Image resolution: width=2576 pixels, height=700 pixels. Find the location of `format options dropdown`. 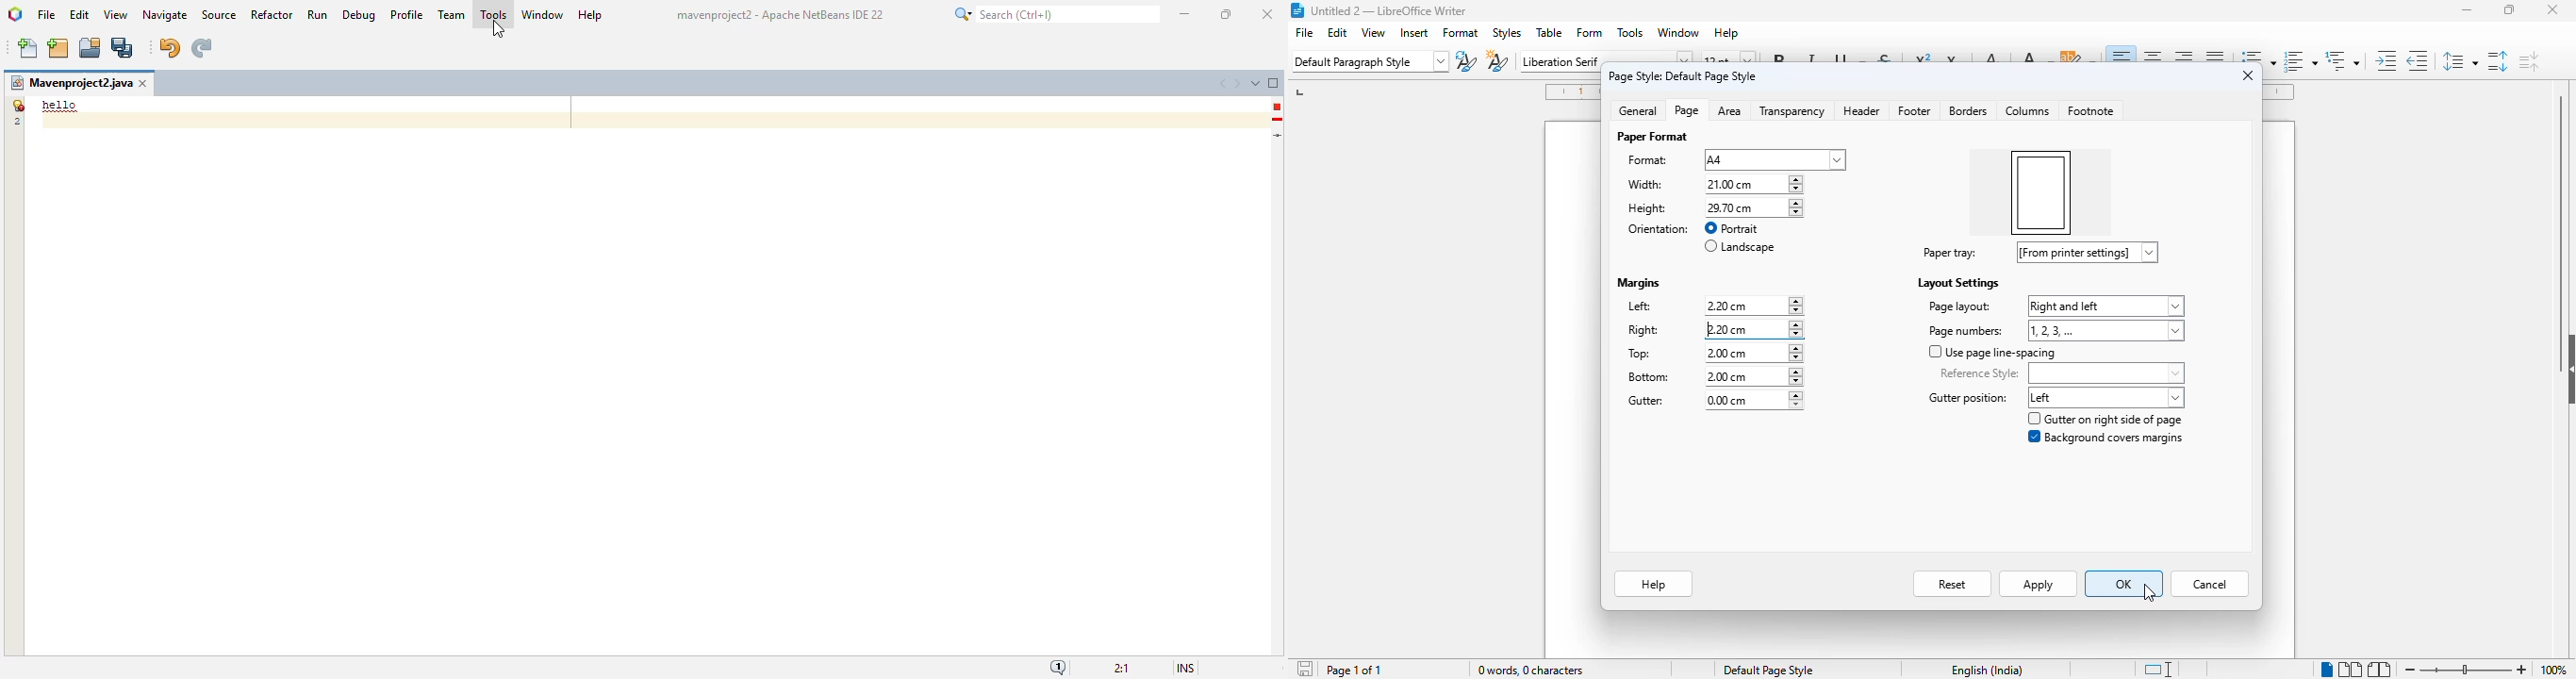

format options dropdown is located at coordinates (1775, 161).